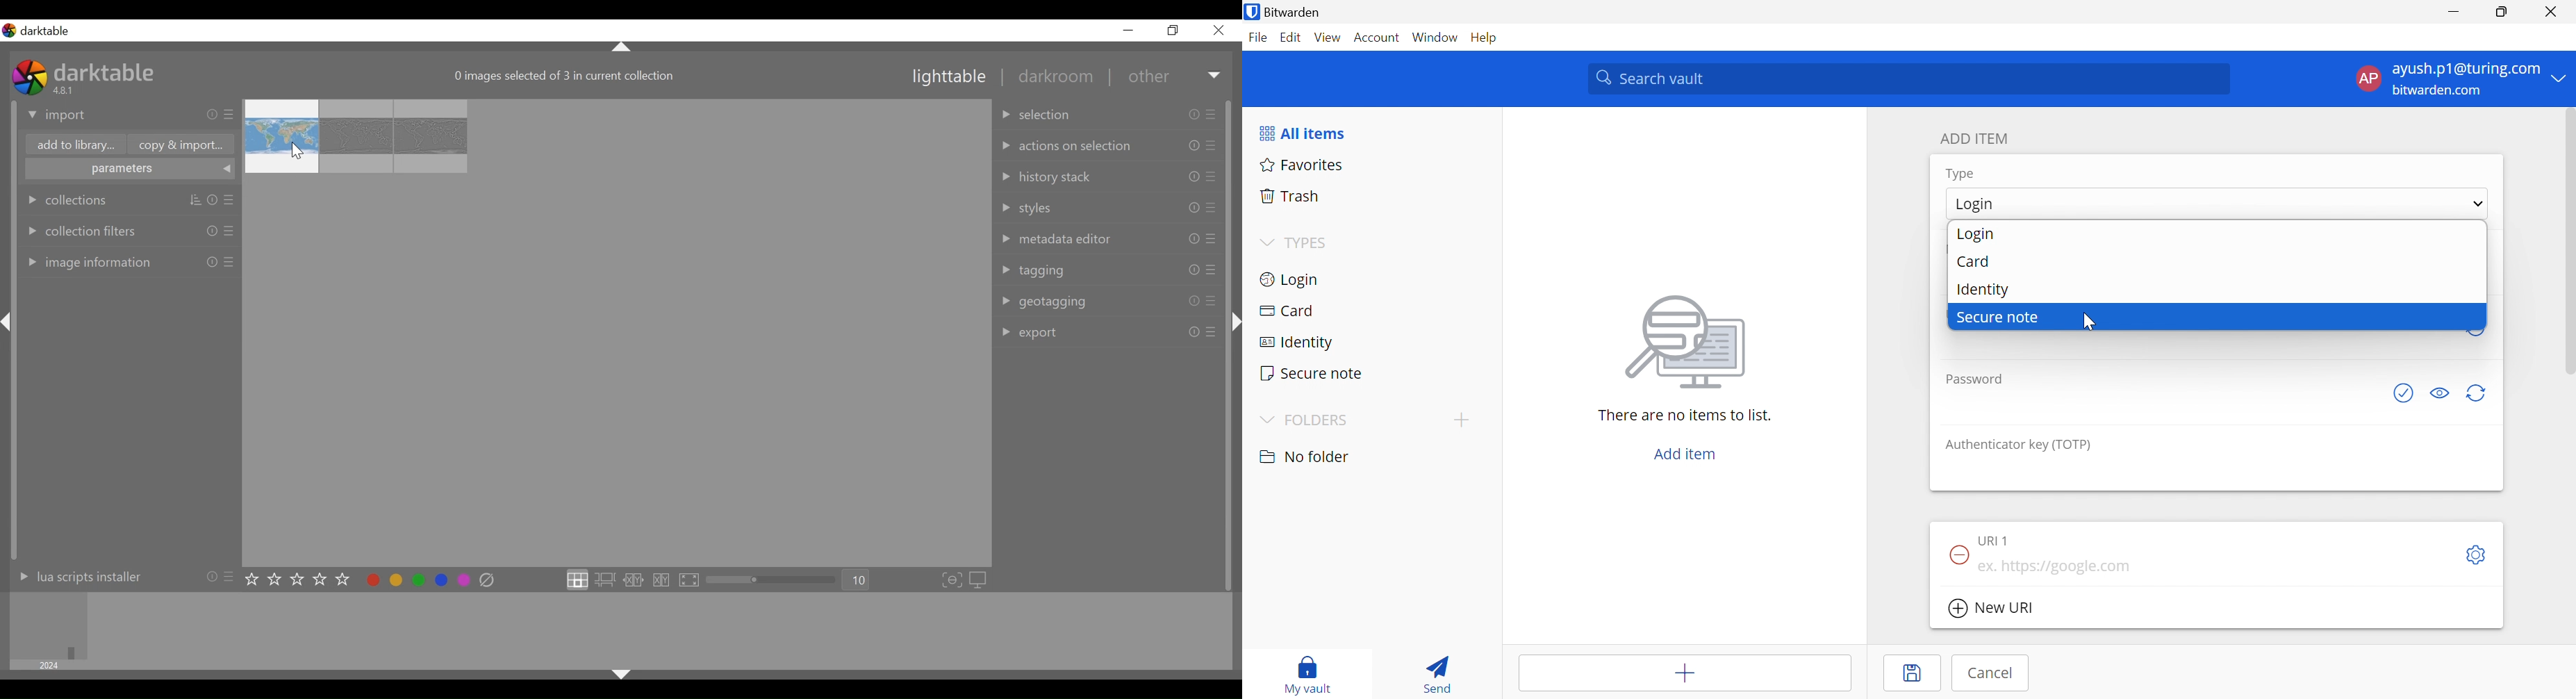 The width and height of the screenshot is (2576, 700). What do you see at coordinates (775, 580) in the screenshot?
I see `zoom` at bounding box center [775, 580].